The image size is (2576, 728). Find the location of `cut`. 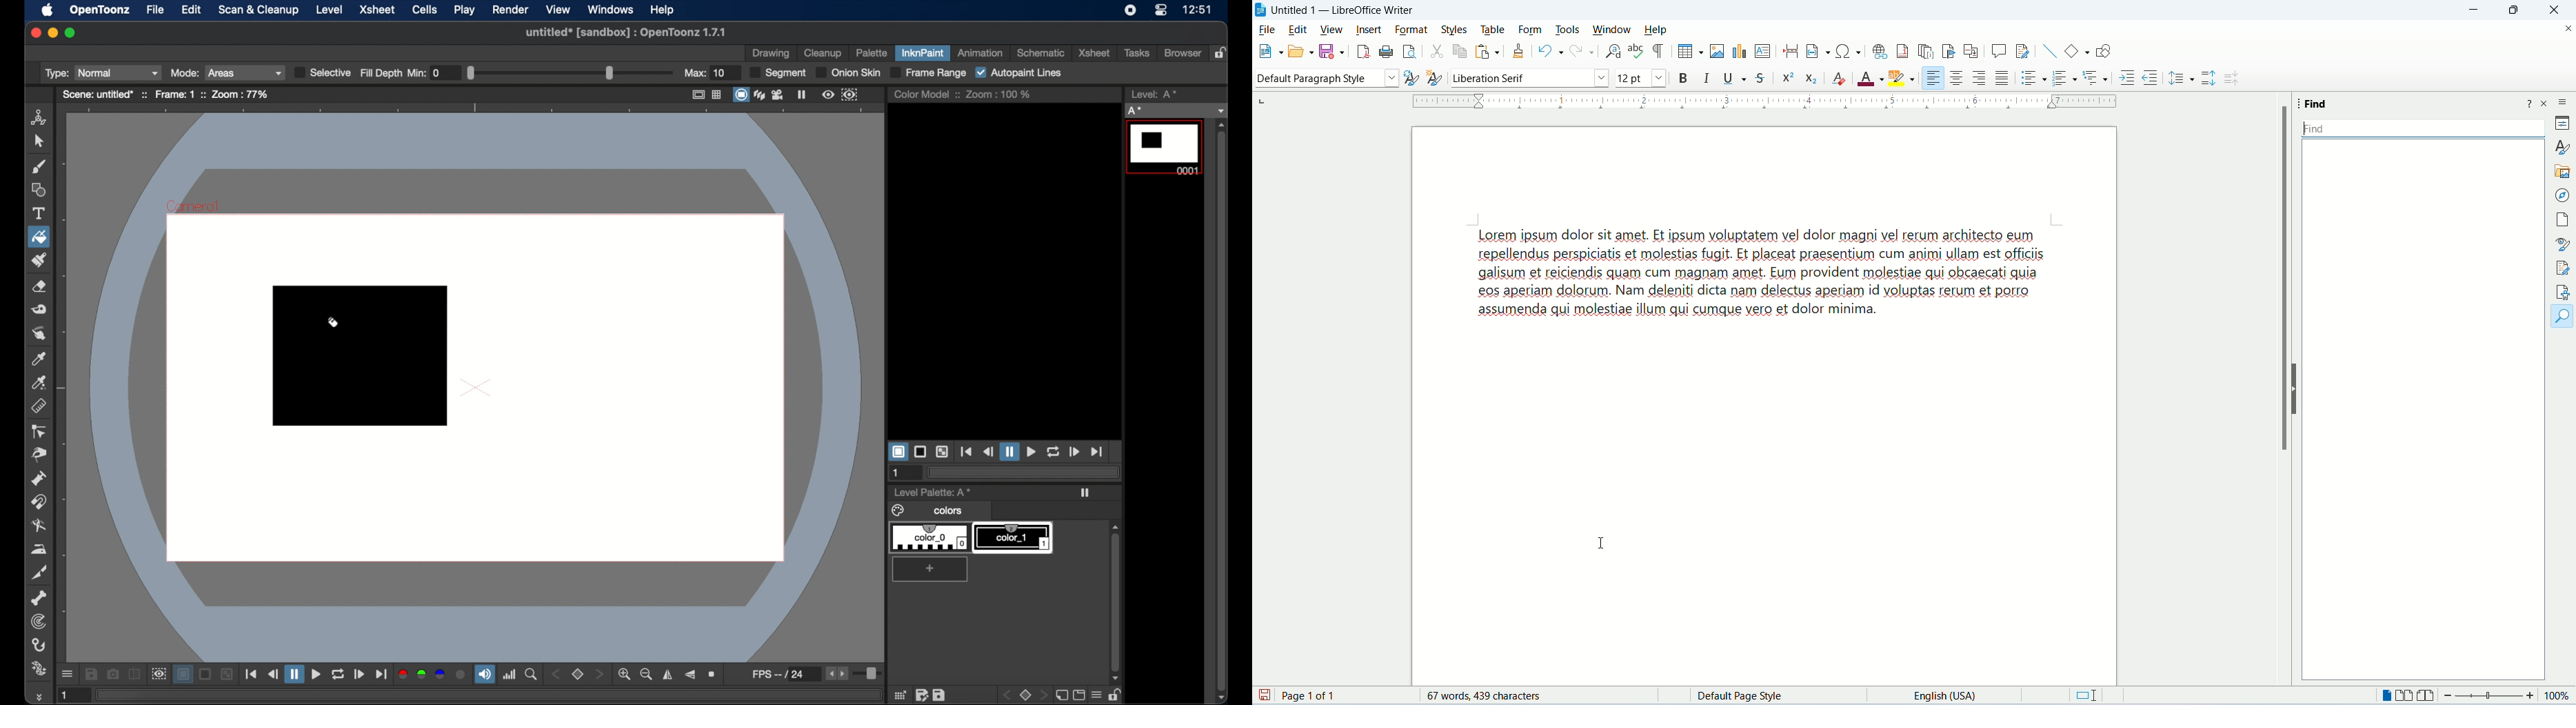

cut is located at coordinates (1436, 52).